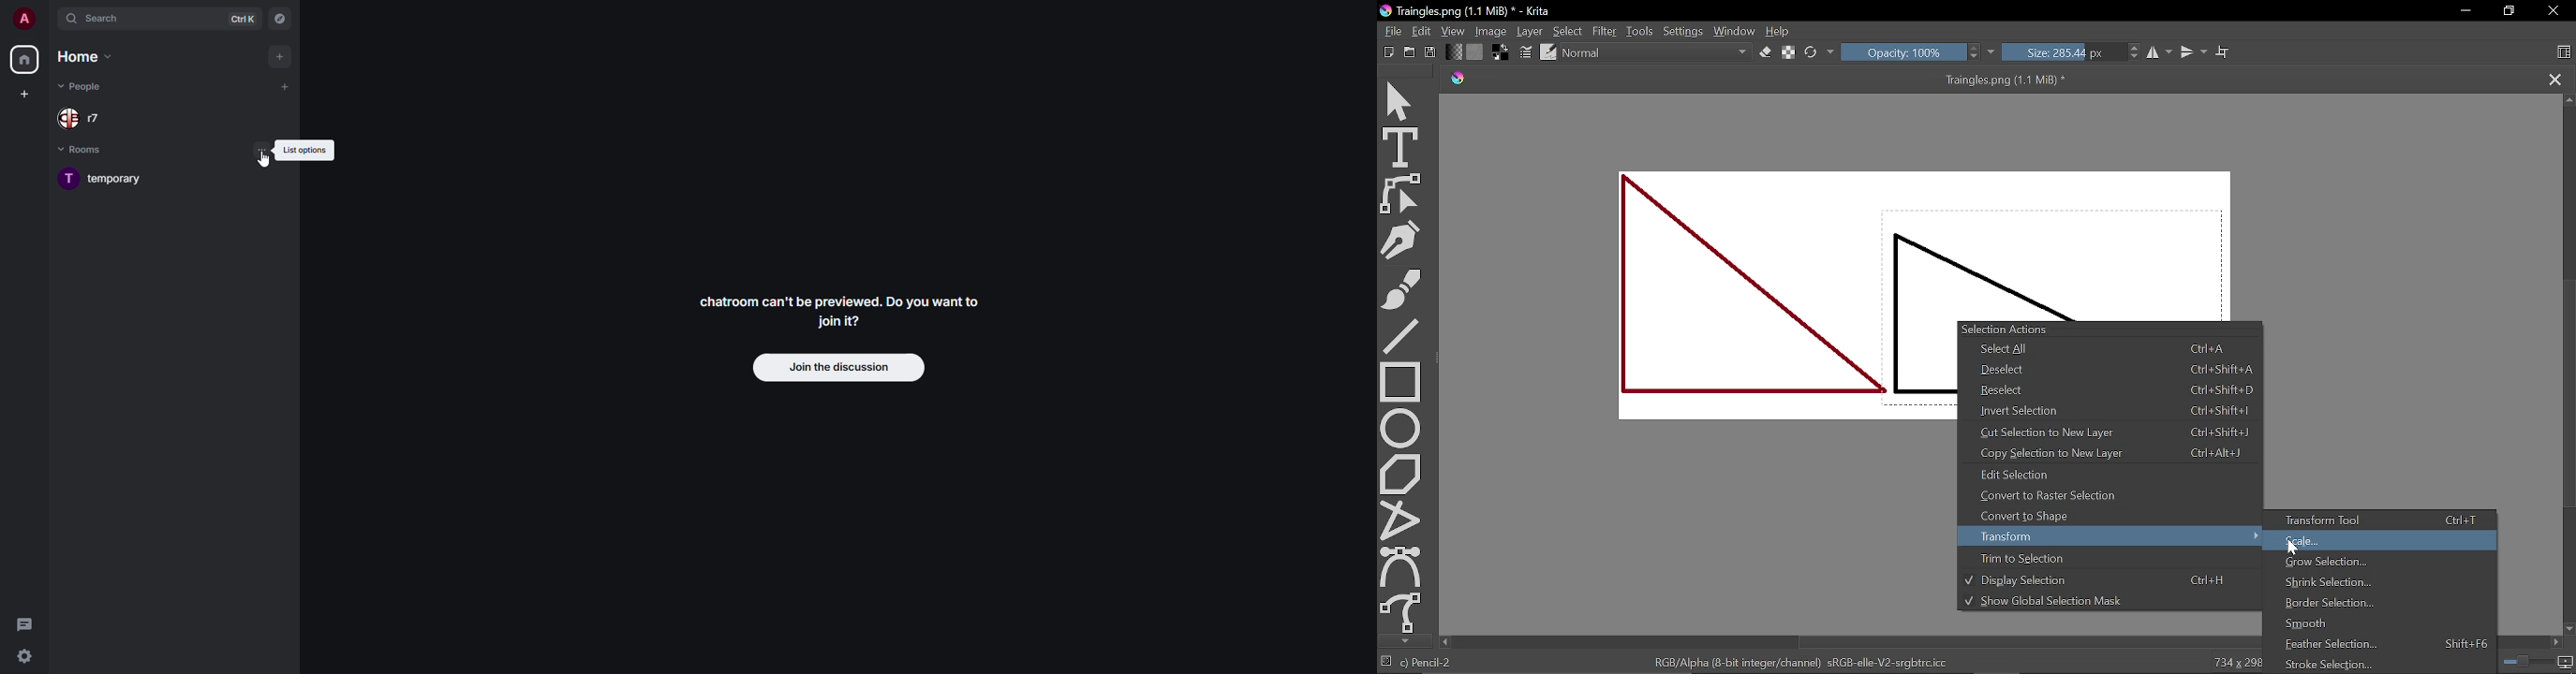 This screenshot has height=700, width=2576. Describe the element at coordinates (1386, 663) in the screenshot. I see `No selection` at that location.